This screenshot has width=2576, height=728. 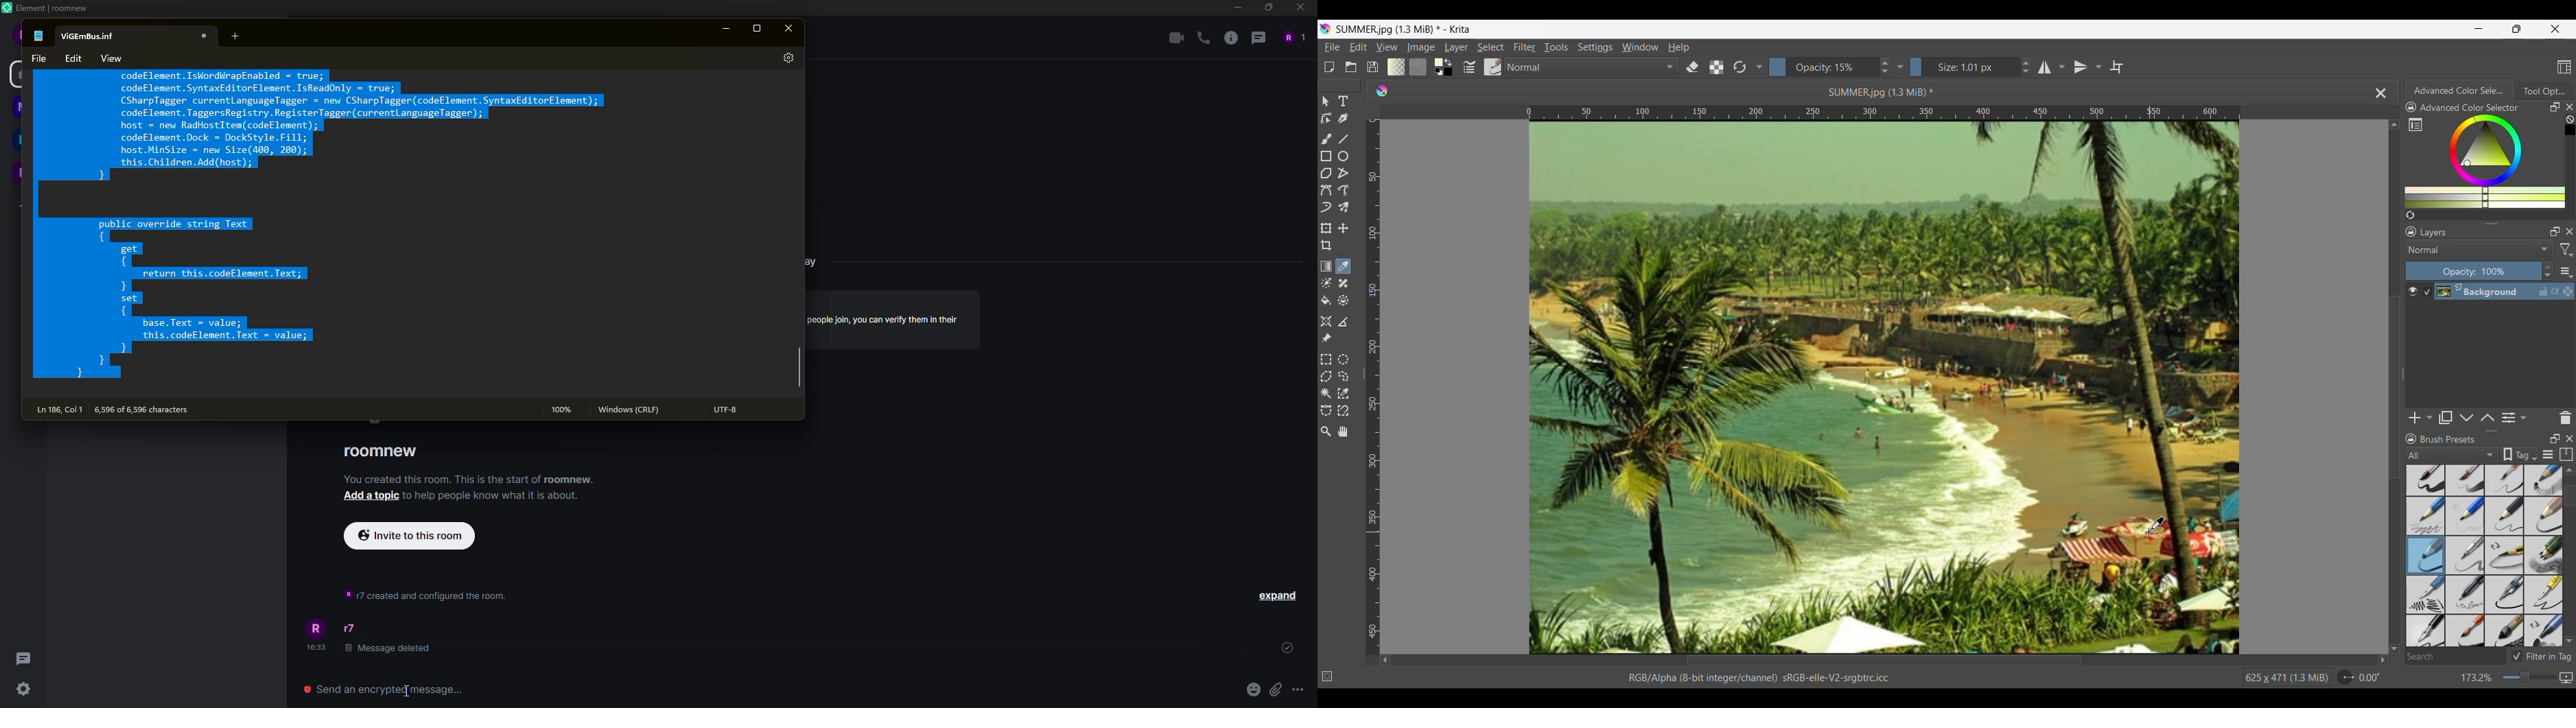 What do you see at coordinates (2370, 678) in the screenshot?
I see `0.00` at bounding box center [2370, 678].